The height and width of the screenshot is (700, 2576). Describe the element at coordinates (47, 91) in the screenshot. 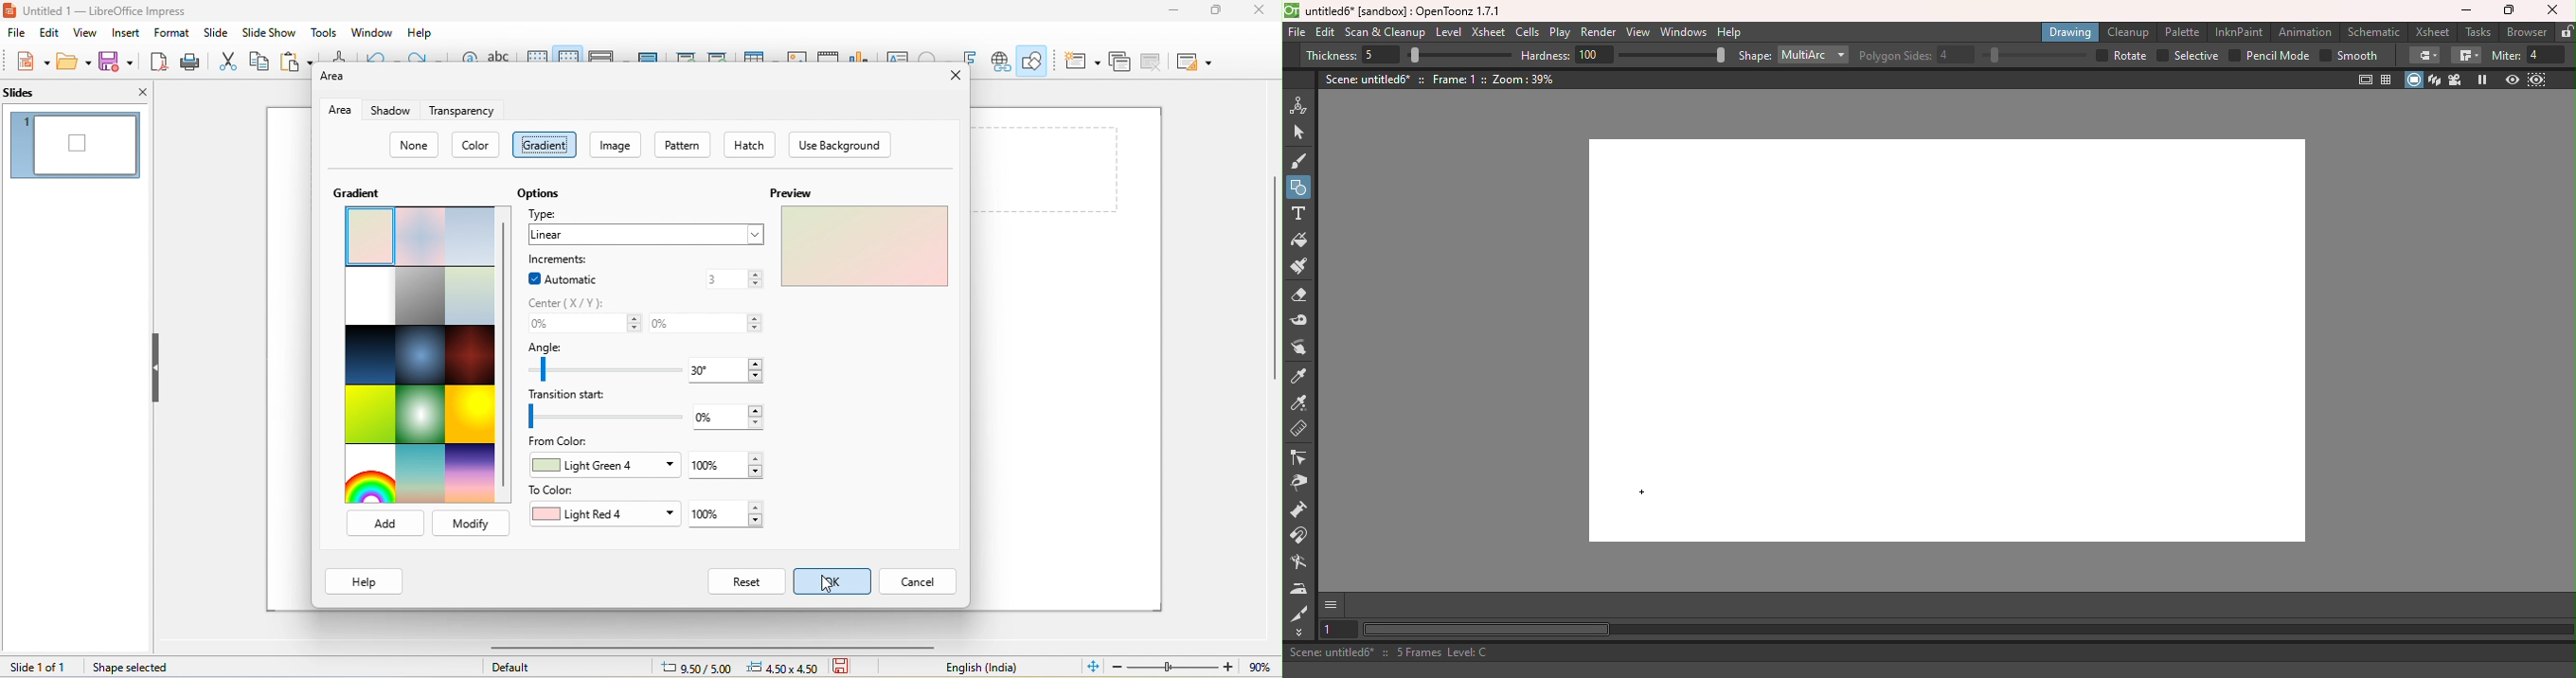

I see `slides` at that location.